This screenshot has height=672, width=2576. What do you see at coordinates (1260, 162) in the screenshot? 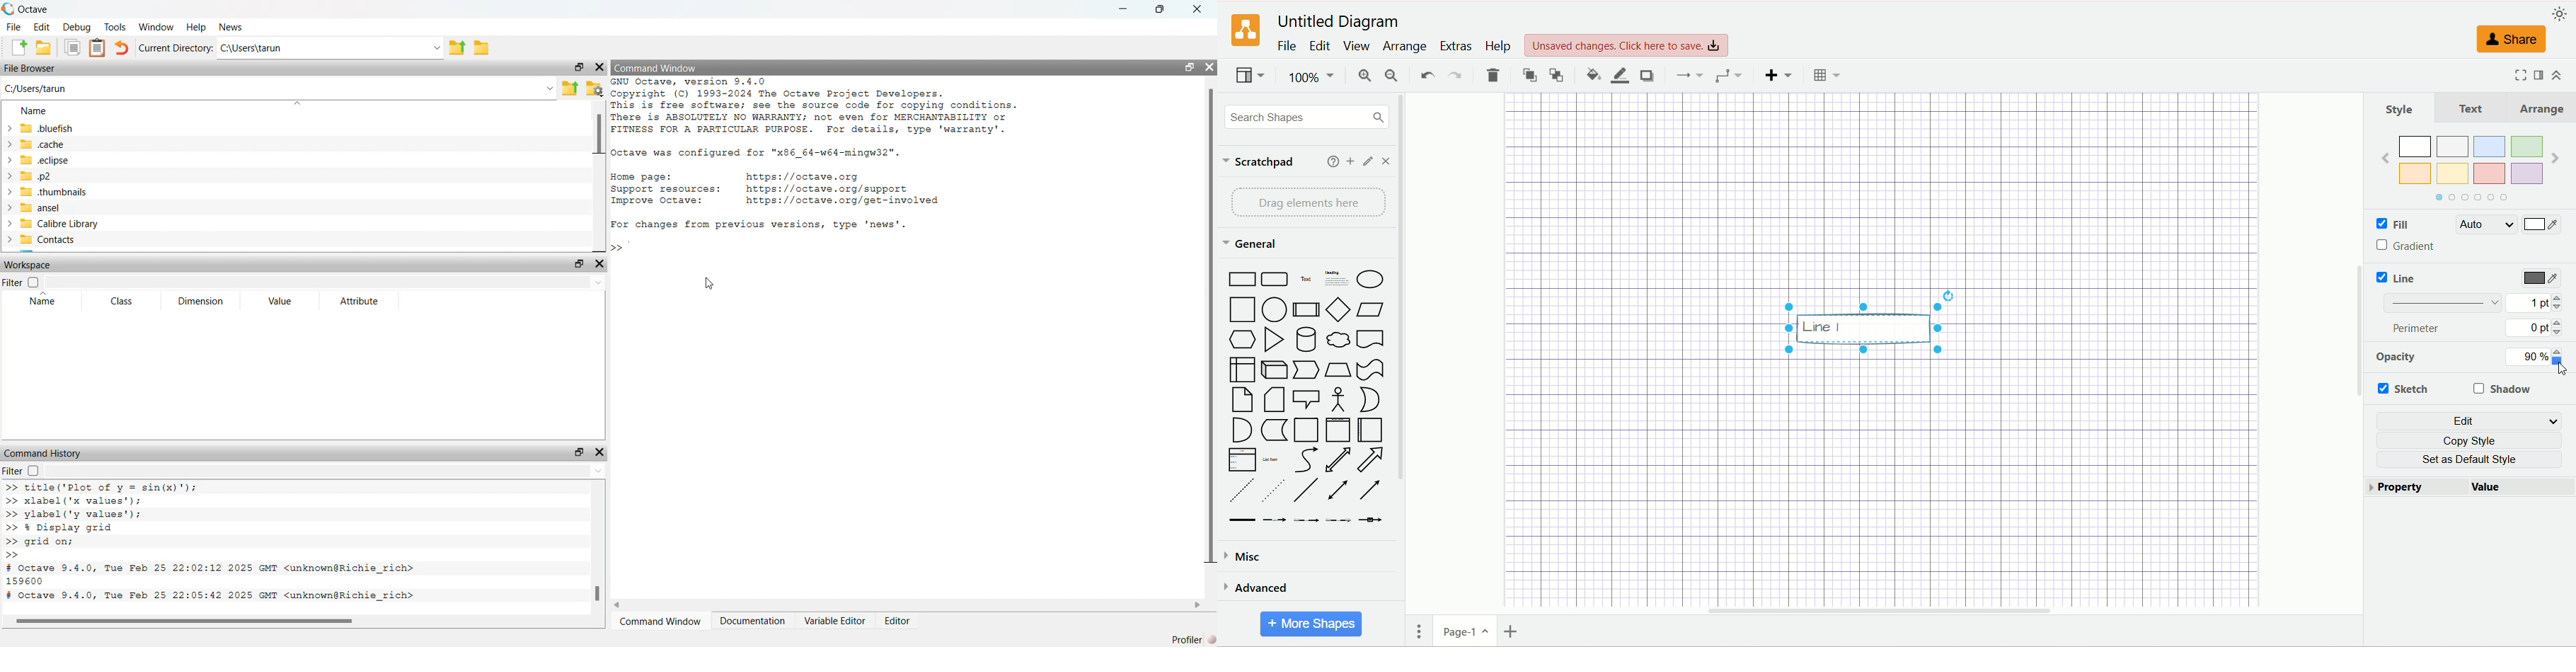
I see `scratchpad` at bounding box center [1260, 162].